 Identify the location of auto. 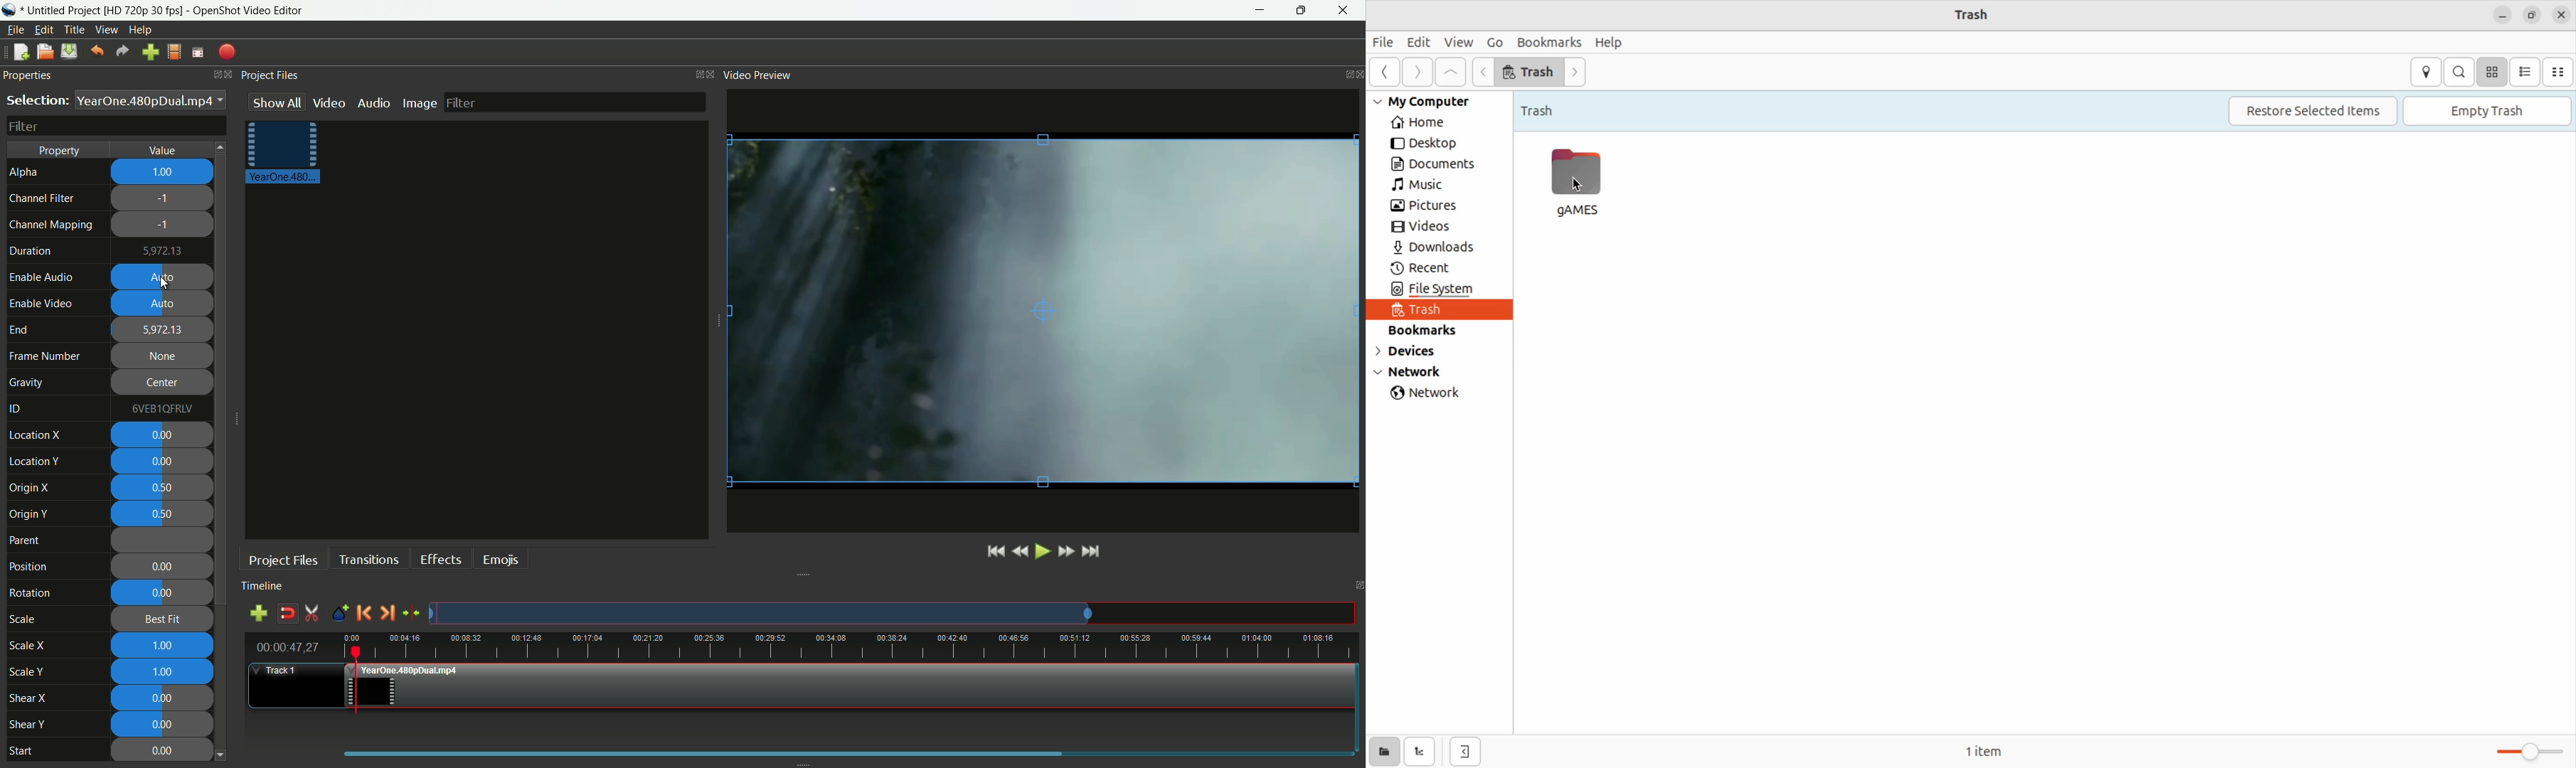
(163, 279).